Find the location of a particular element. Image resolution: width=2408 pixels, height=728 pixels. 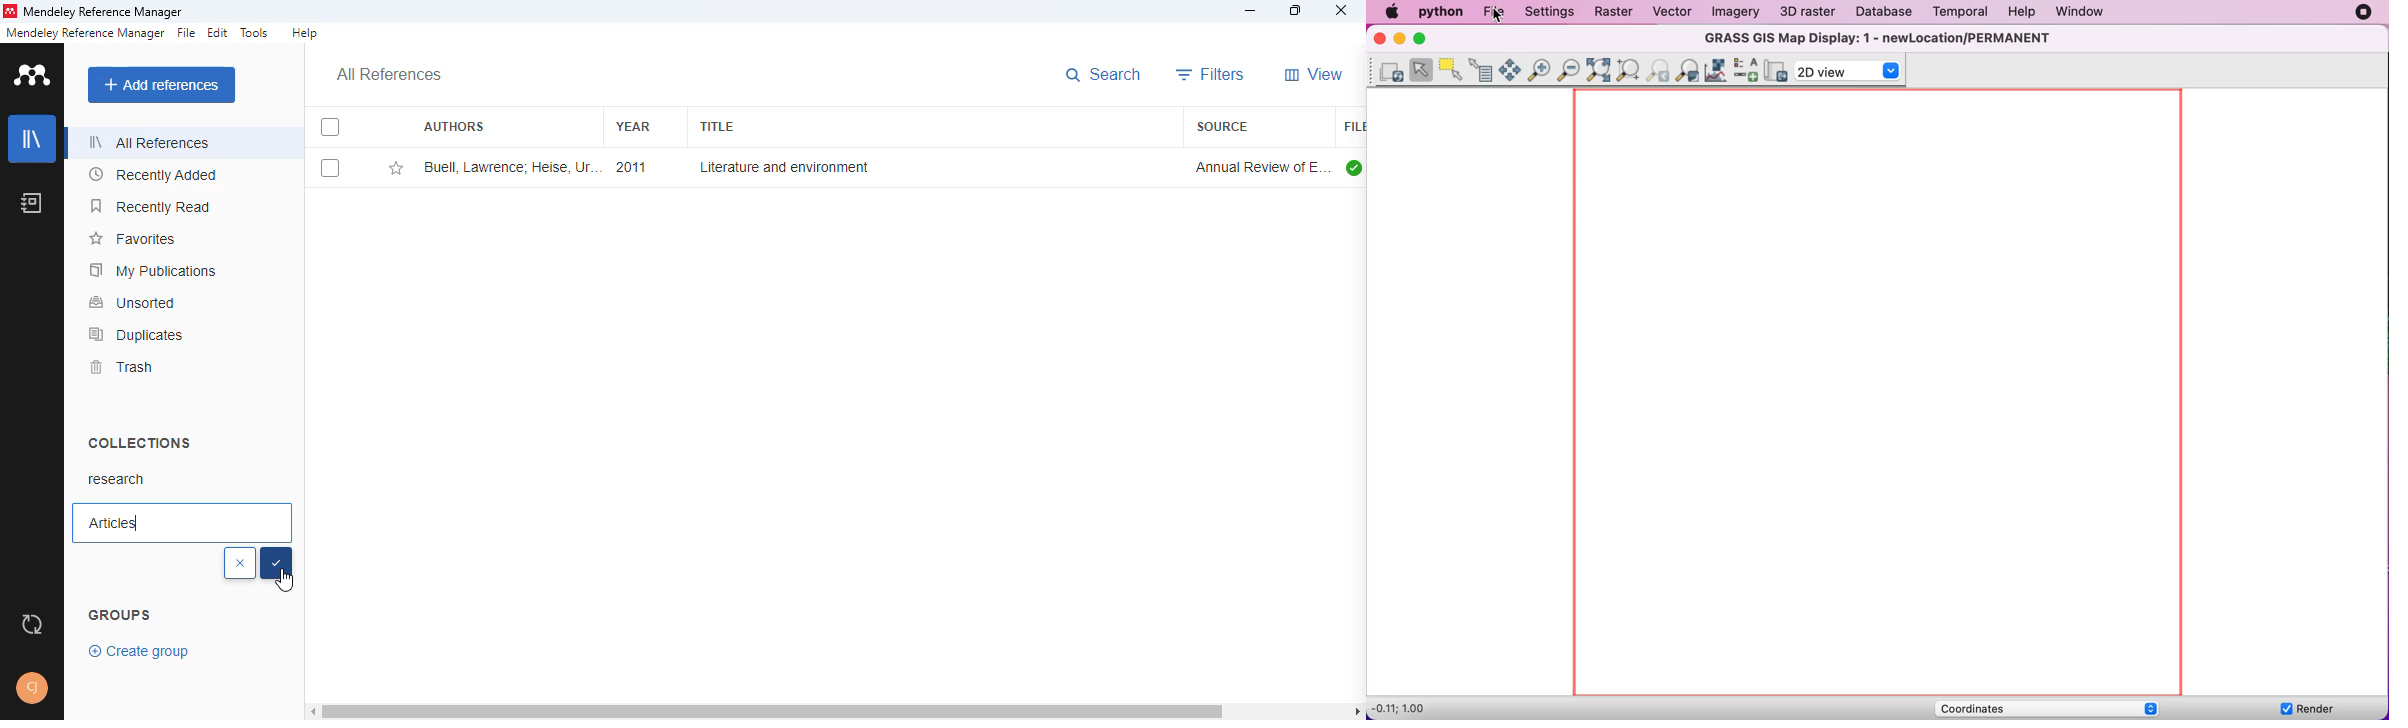

trash is located at coordinates (122, 367).